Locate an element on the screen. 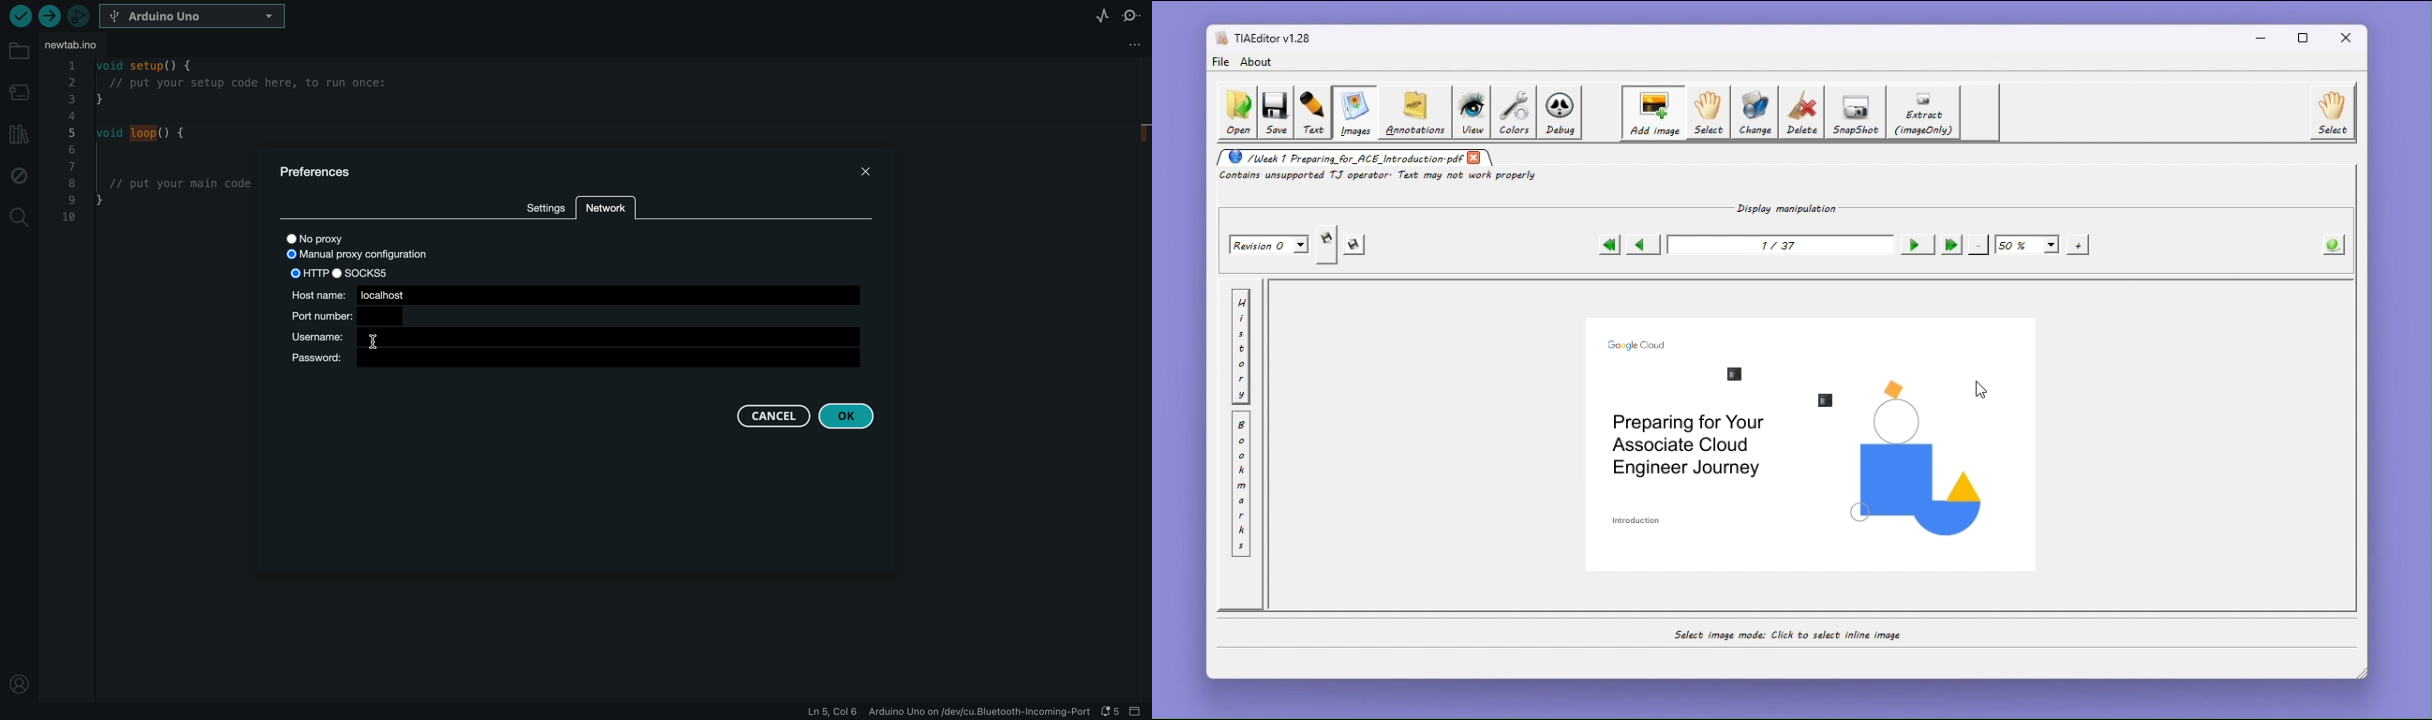  libraries manager is located at coordinates (18, 134).